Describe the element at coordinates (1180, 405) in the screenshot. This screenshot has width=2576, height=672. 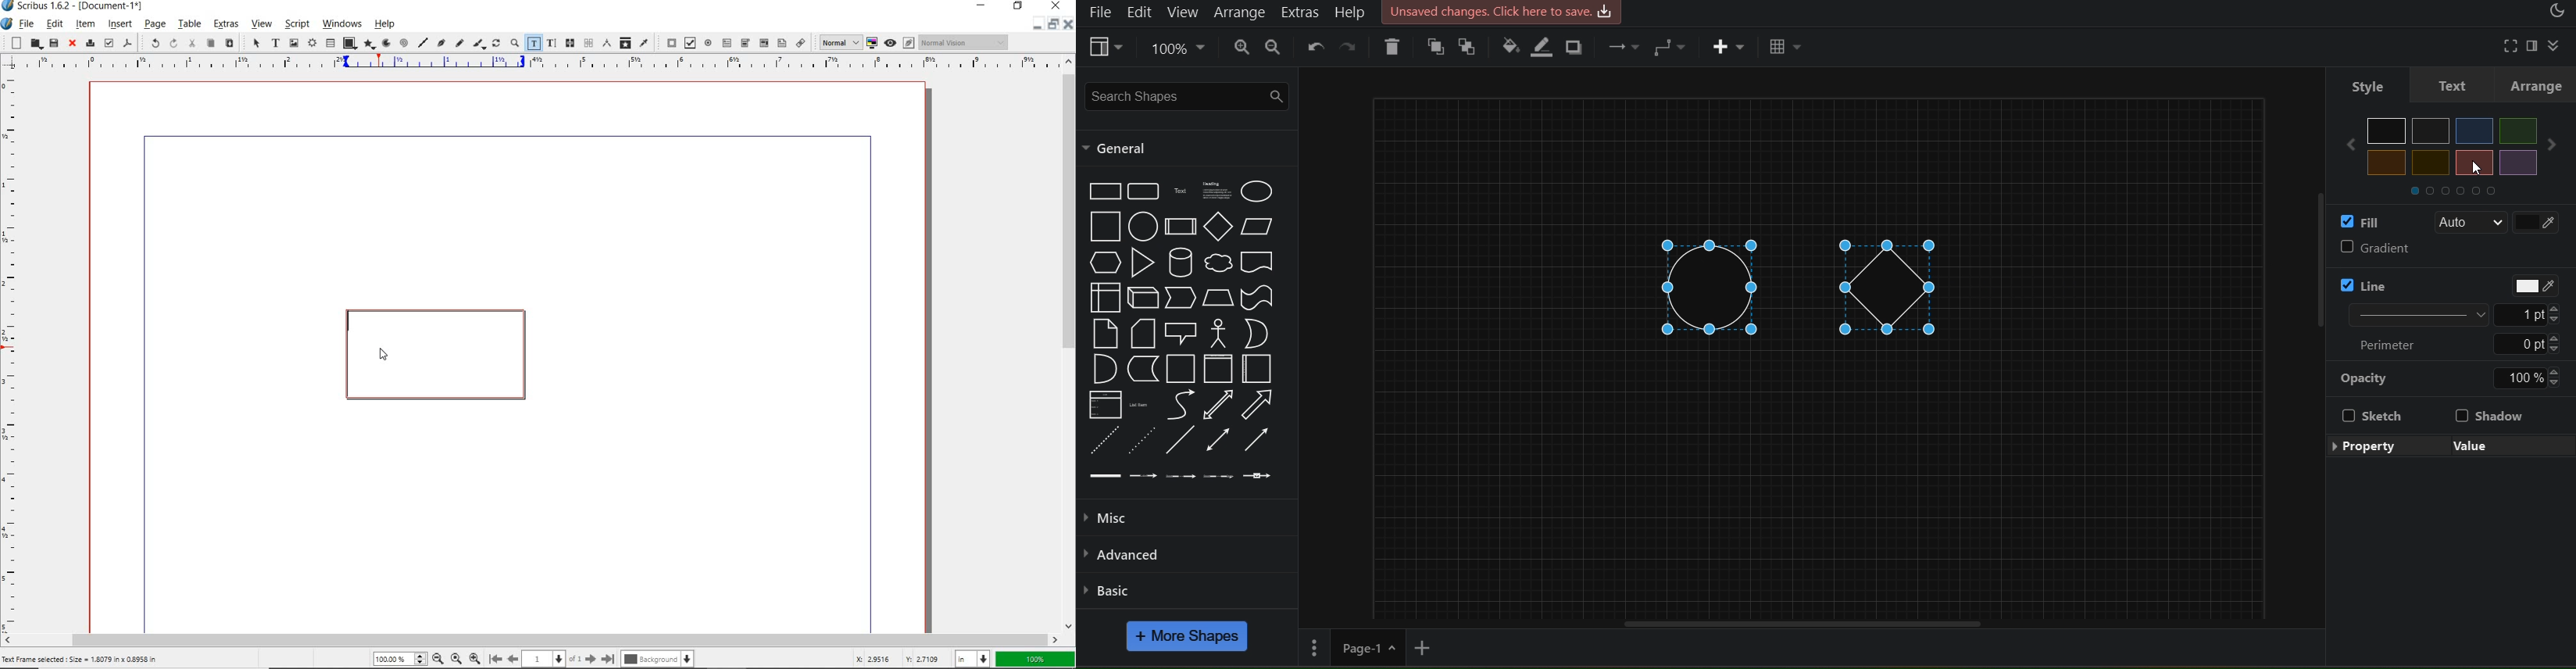
I see `Curve` at that location.